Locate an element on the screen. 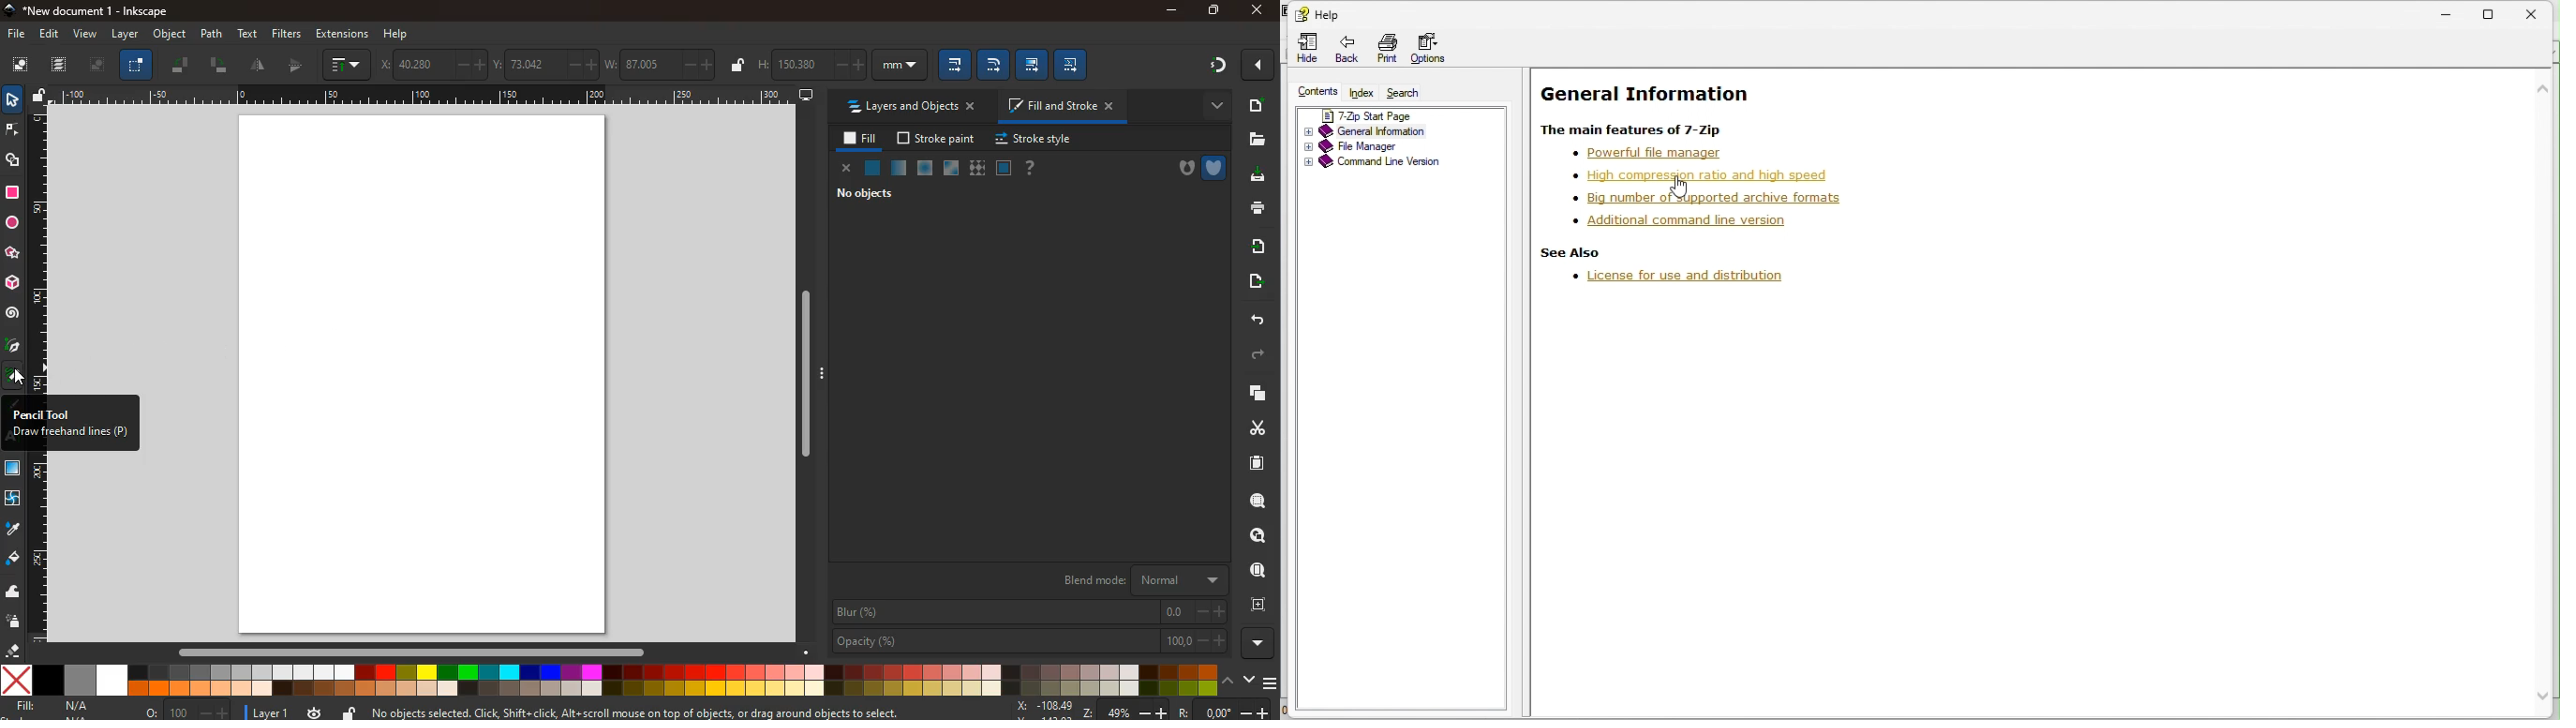 The height and width of the screenshot is (728, 2576). drop is located at coordinates (11, 529).